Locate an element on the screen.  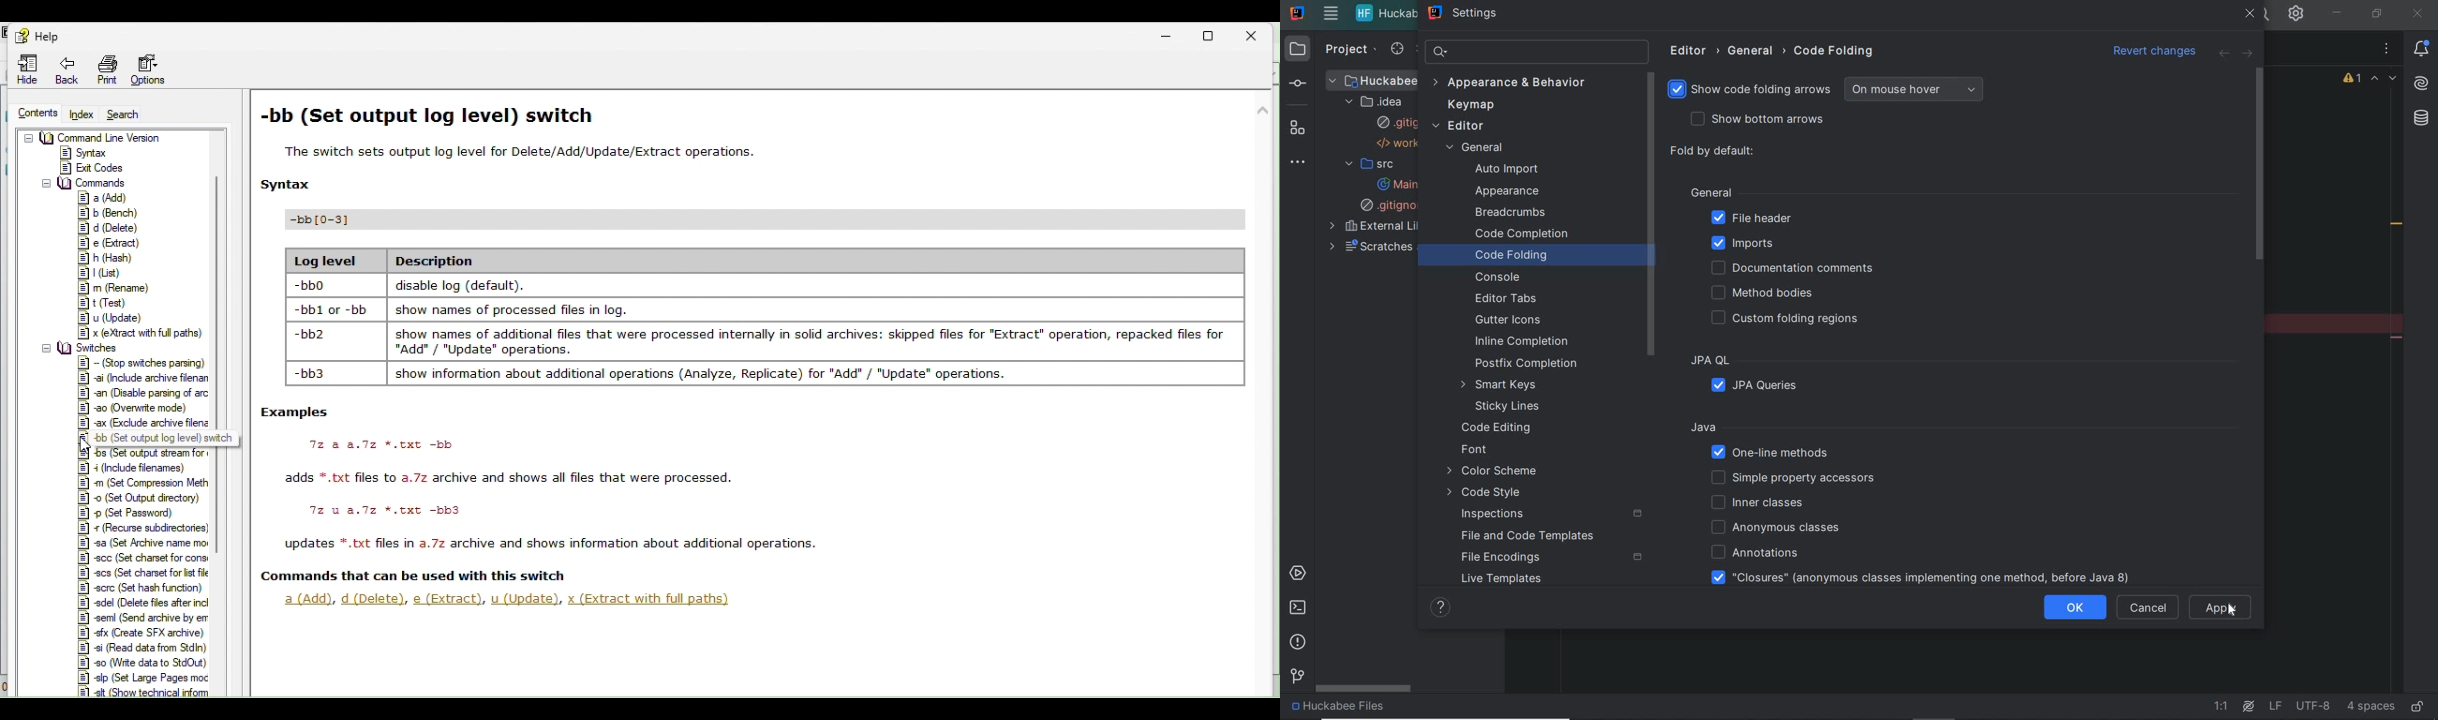
Print is located at coordinates (107, 69).